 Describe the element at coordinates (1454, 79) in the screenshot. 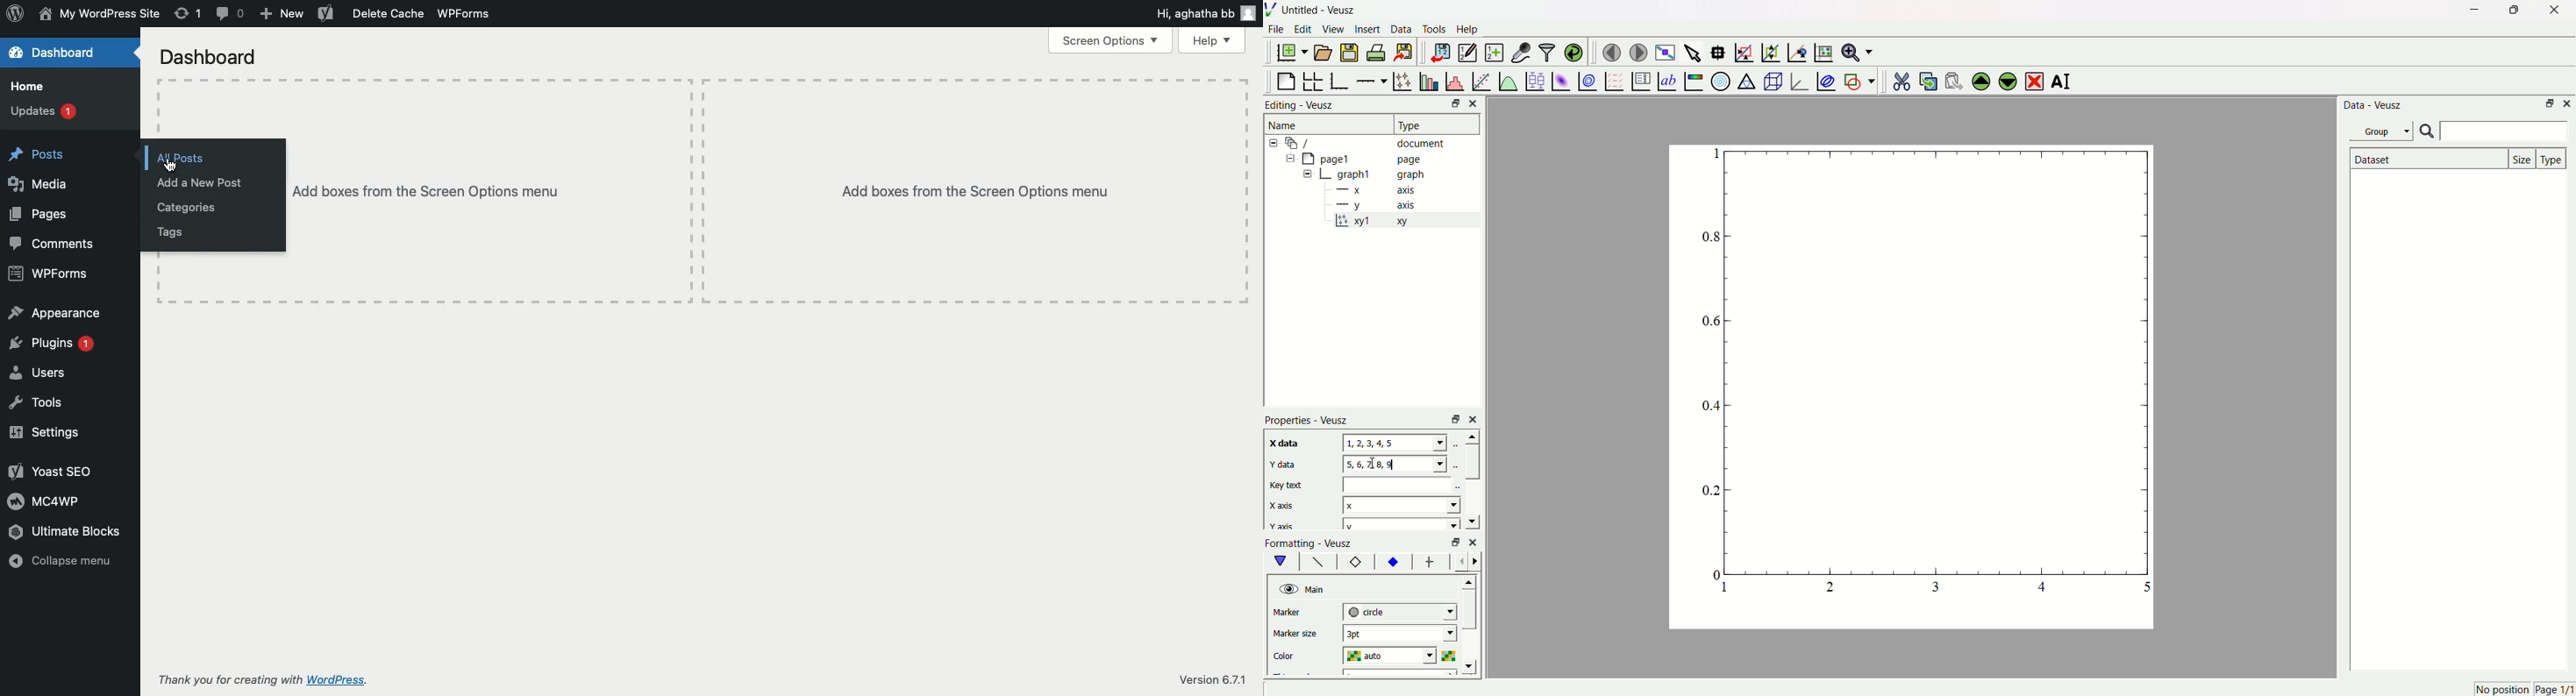

I see `histogram` at that location.